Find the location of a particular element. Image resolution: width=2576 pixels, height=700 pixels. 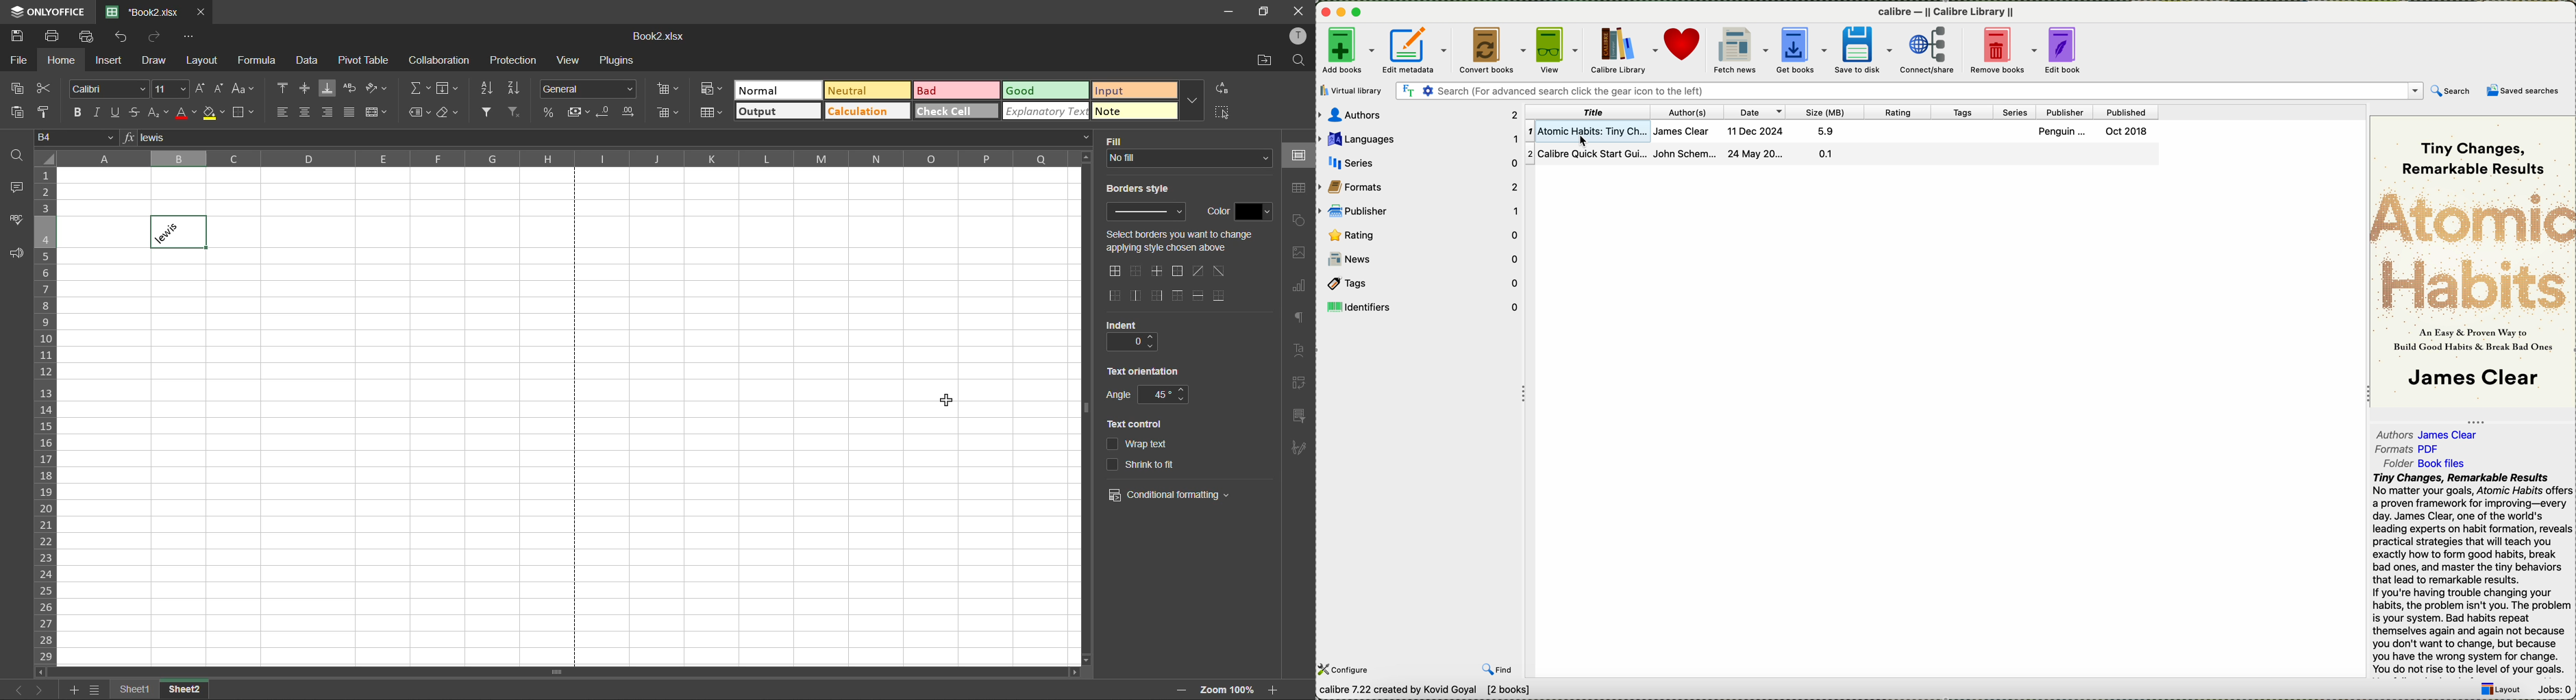

delete cells is located at coordinates (668, 114).